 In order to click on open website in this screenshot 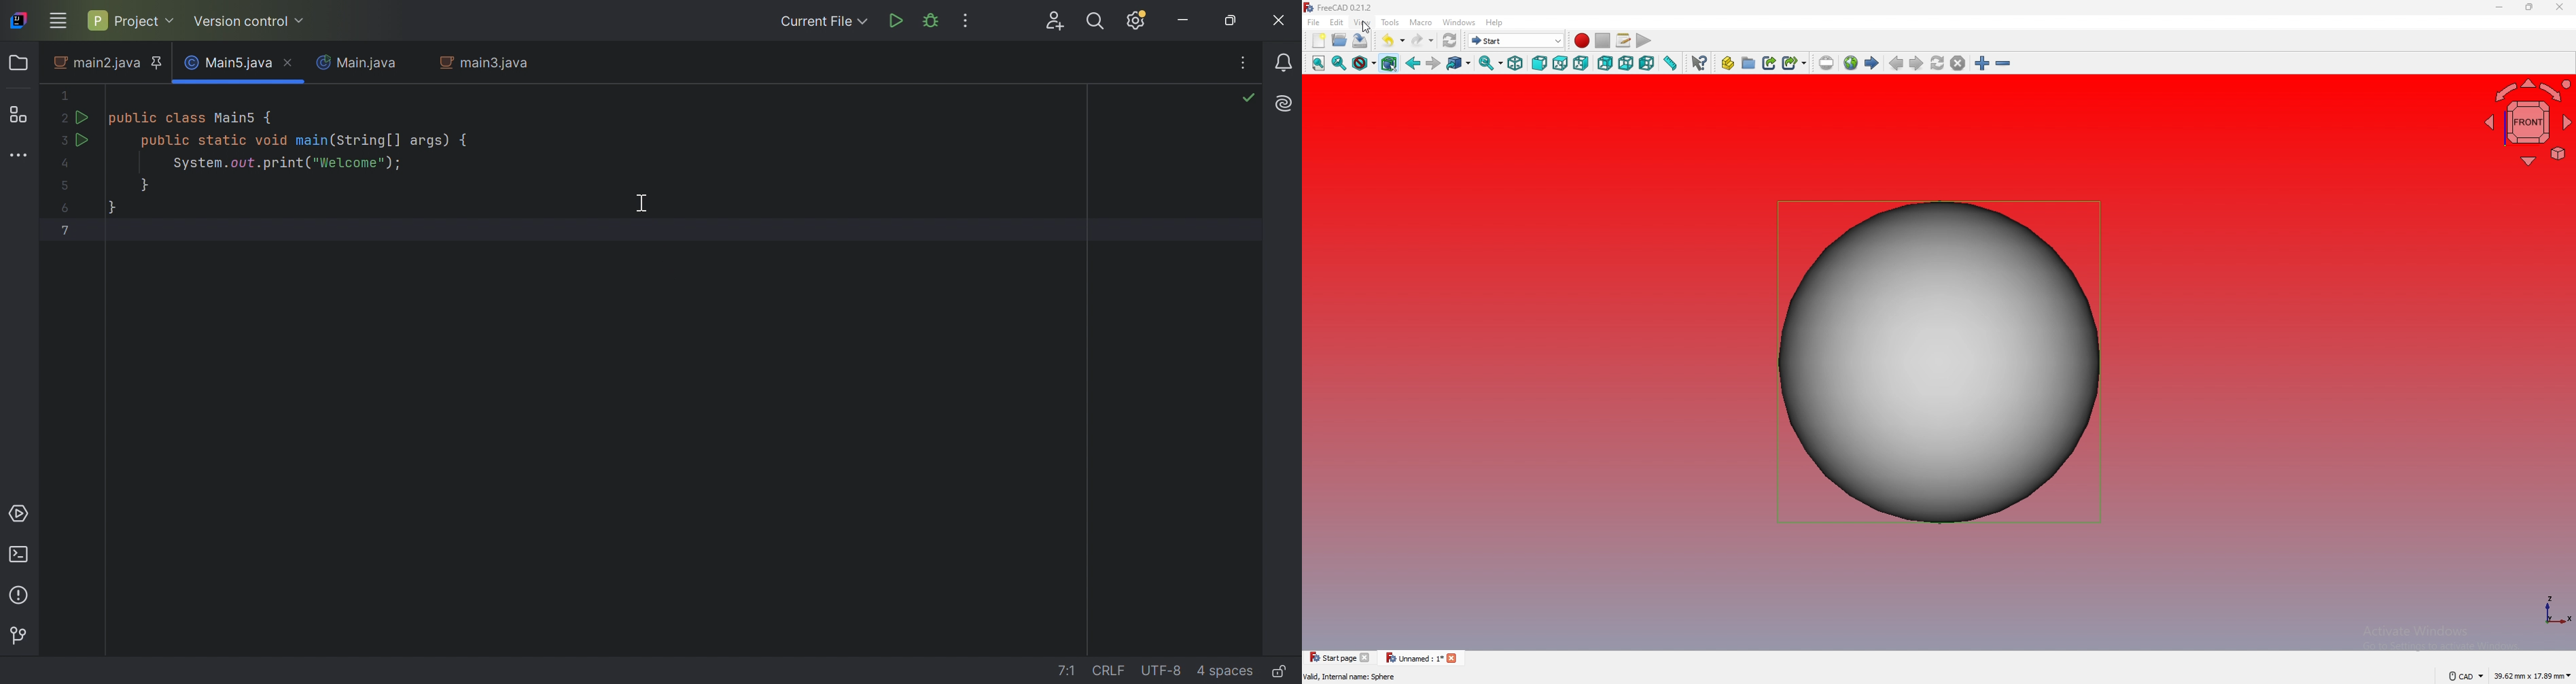, I will do `click(1851, 63)`.